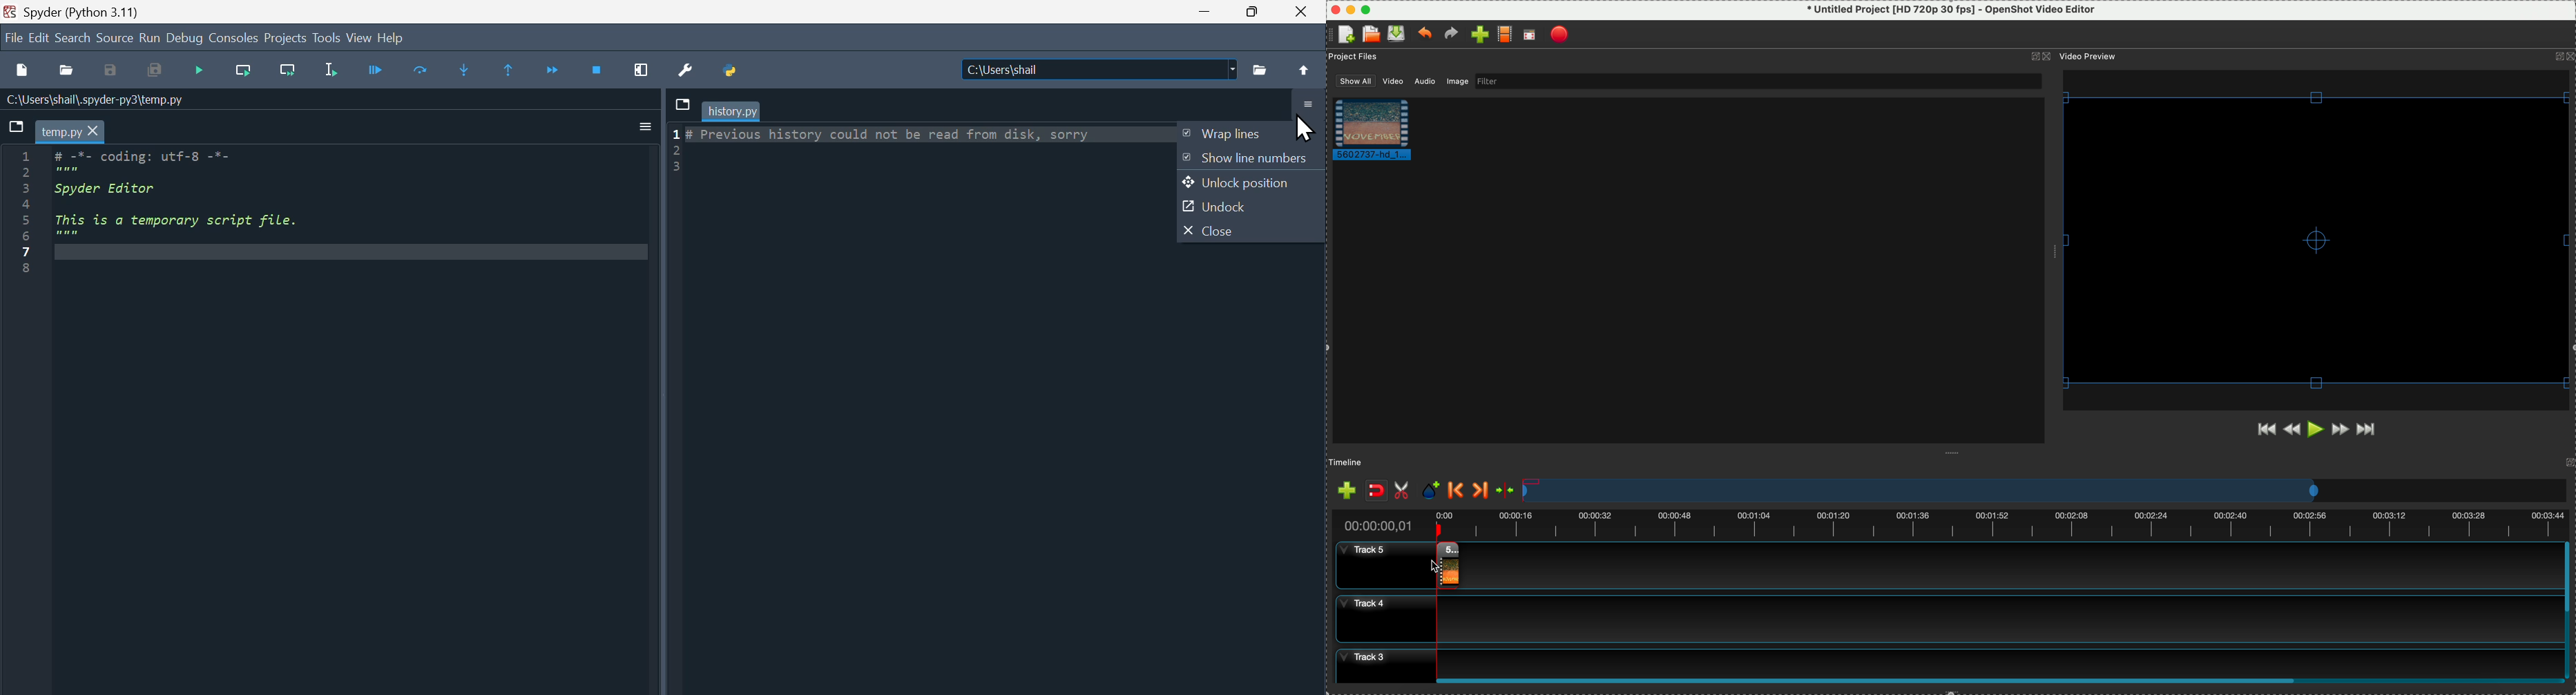 Image resolution: width=2576 pixels, height=700 pixels. I want to click on Unlock Position, so click(1249, 181).